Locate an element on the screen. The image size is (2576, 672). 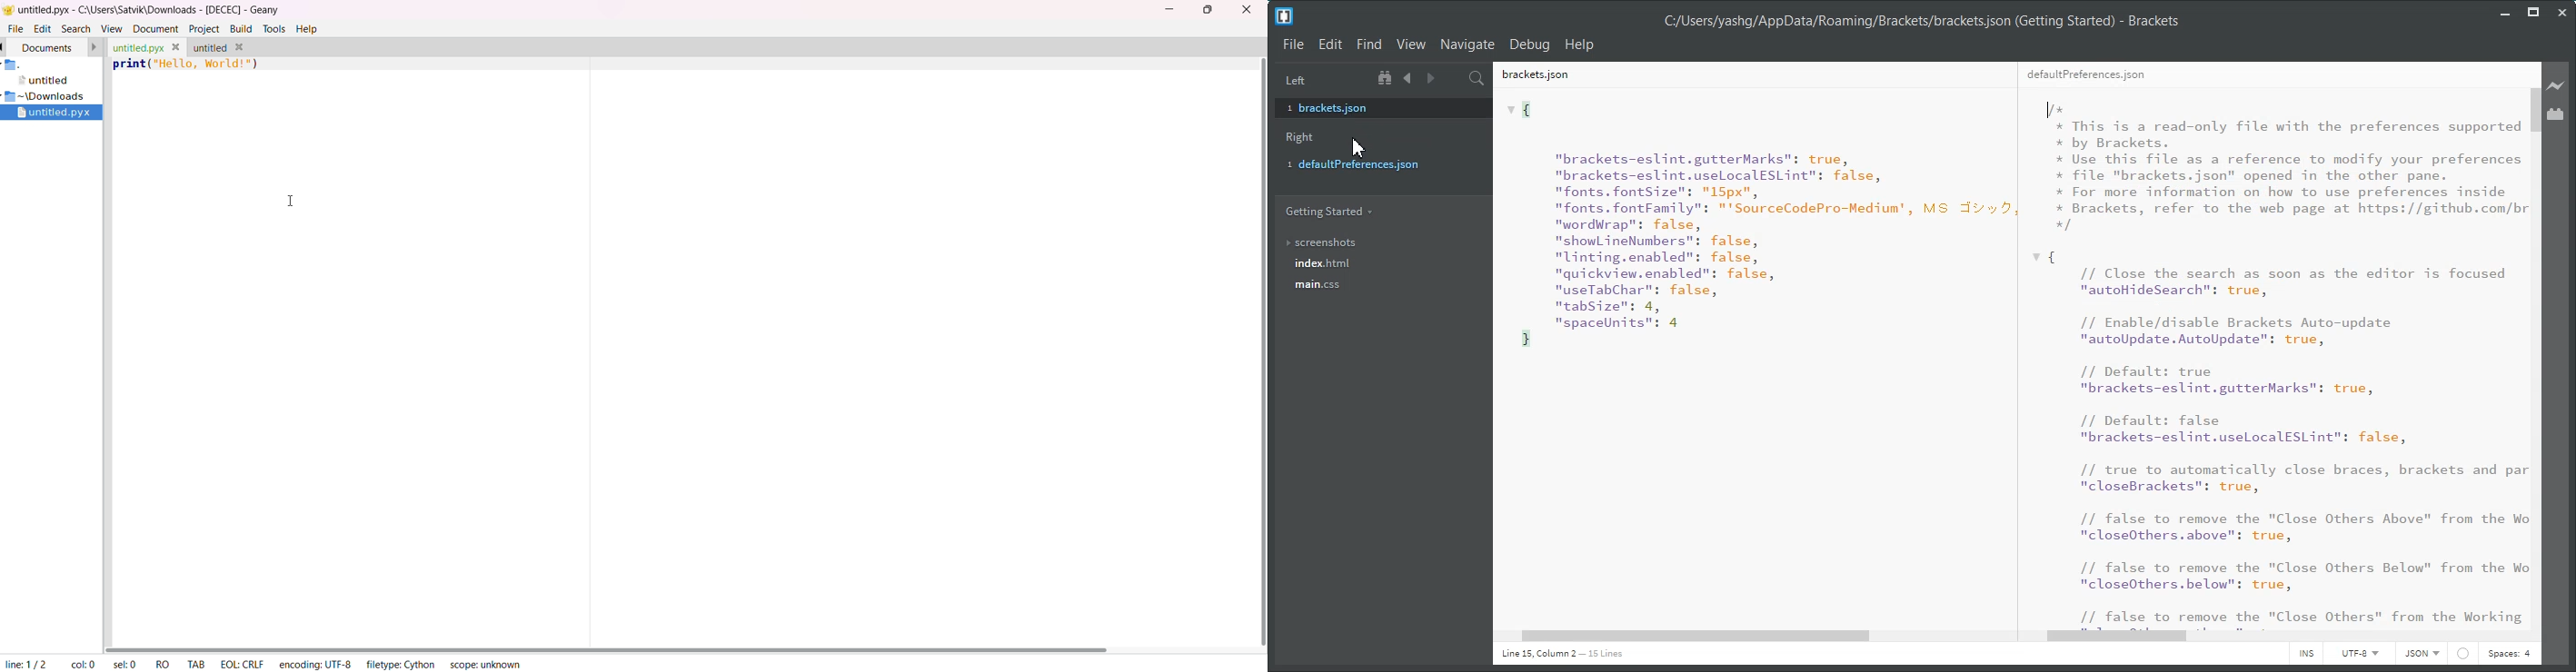
Navigate is located at coordinates (1467, 44).